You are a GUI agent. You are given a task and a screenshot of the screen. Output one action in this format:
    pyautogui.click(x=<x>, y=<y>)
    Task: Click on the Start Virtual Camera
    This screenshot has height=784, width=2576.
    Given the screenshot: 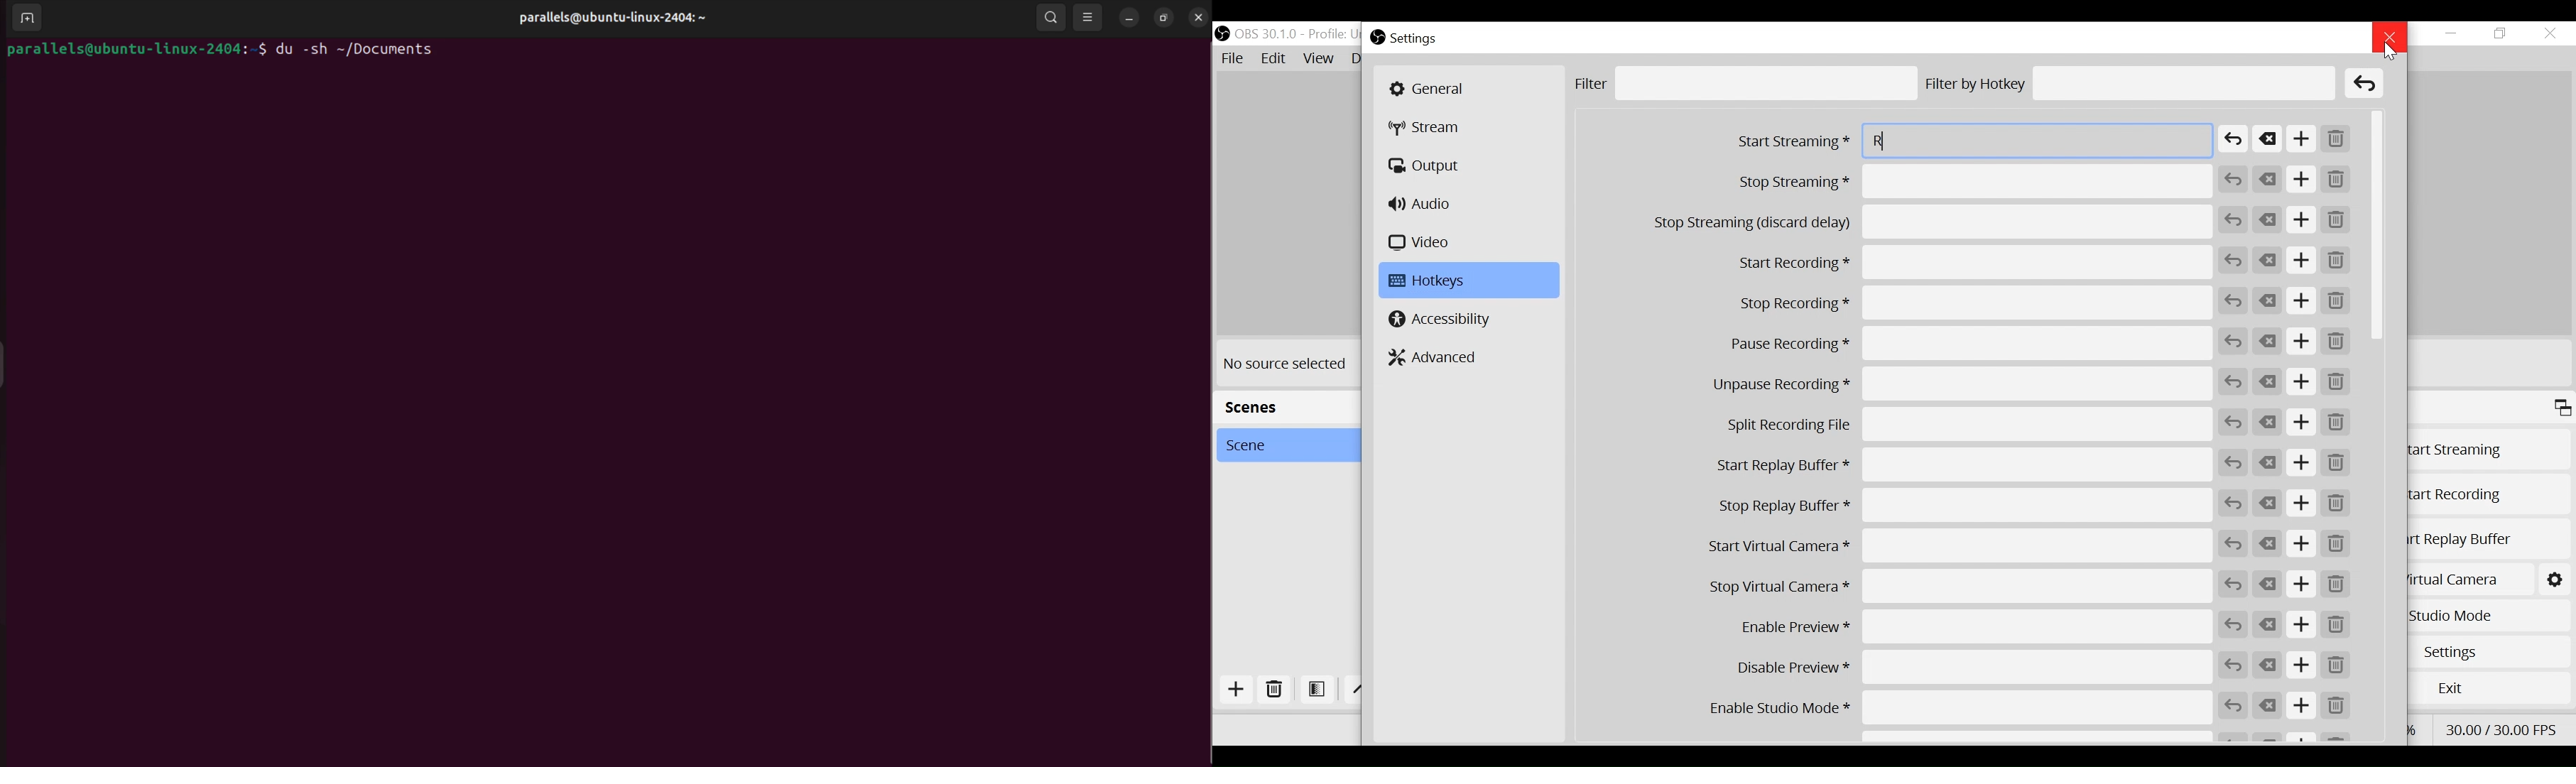 What is the action you would take?
    pyautogui.click(x=2469, y=578)
    